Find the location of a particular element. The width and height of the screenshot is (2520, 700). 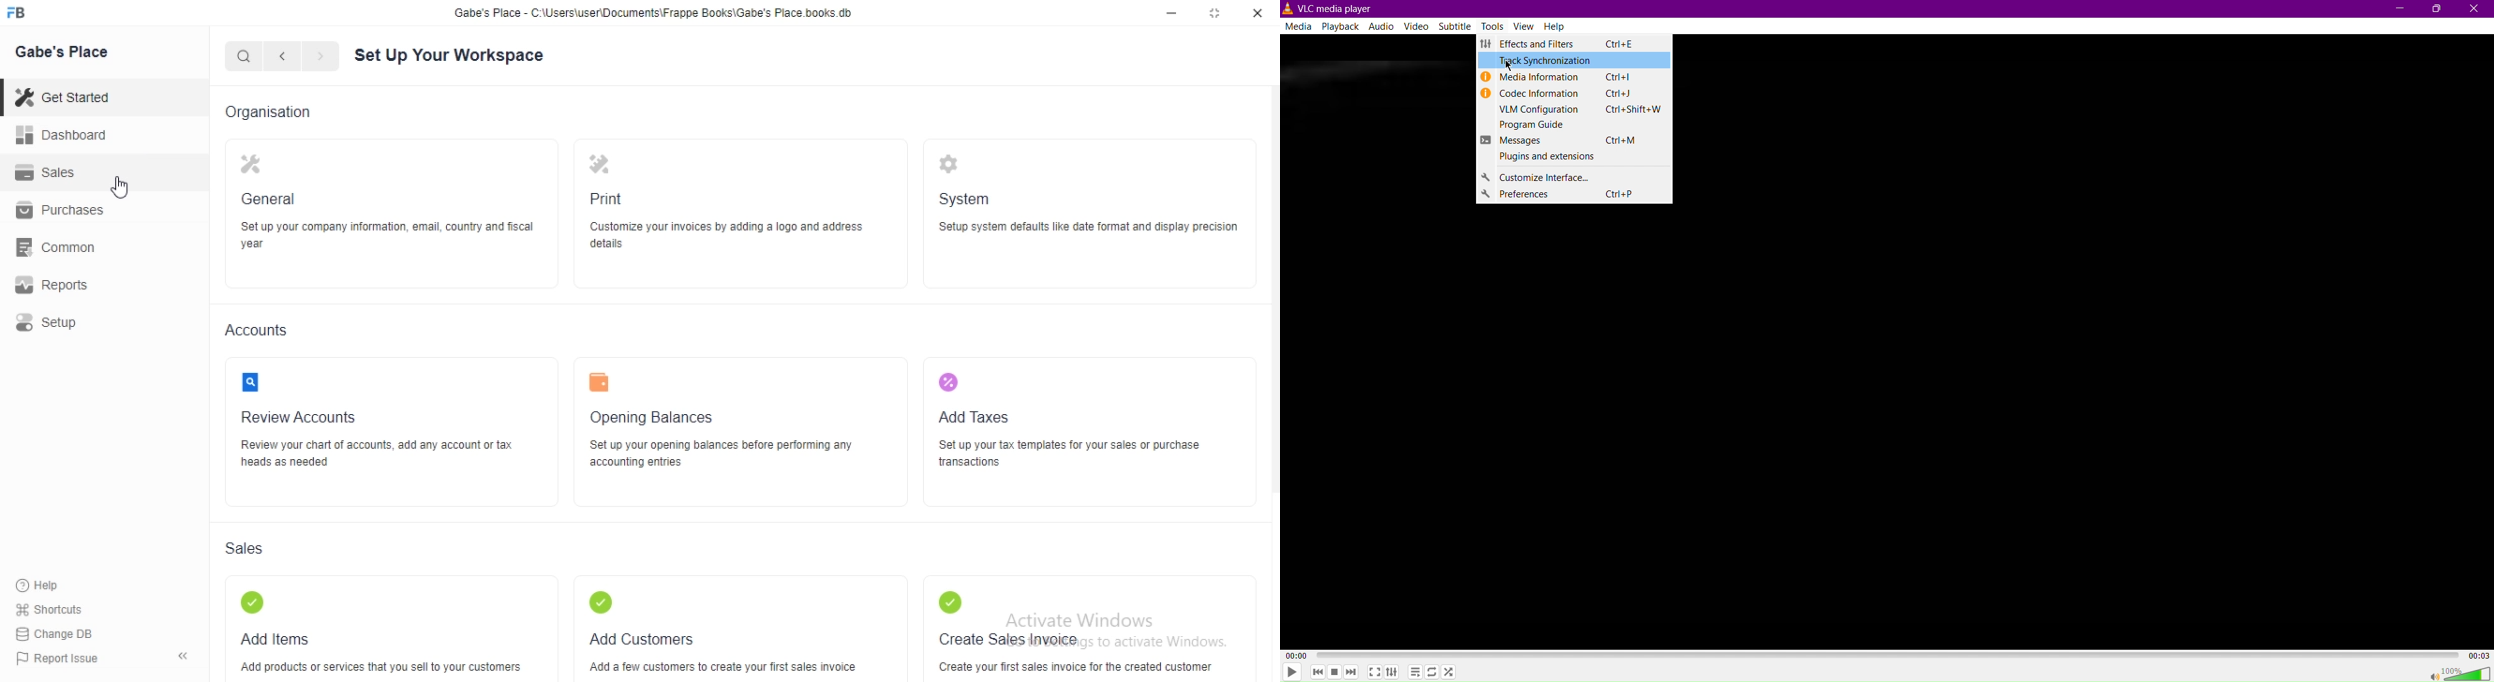

mute/unmute is located at coordinates (2430, 674).